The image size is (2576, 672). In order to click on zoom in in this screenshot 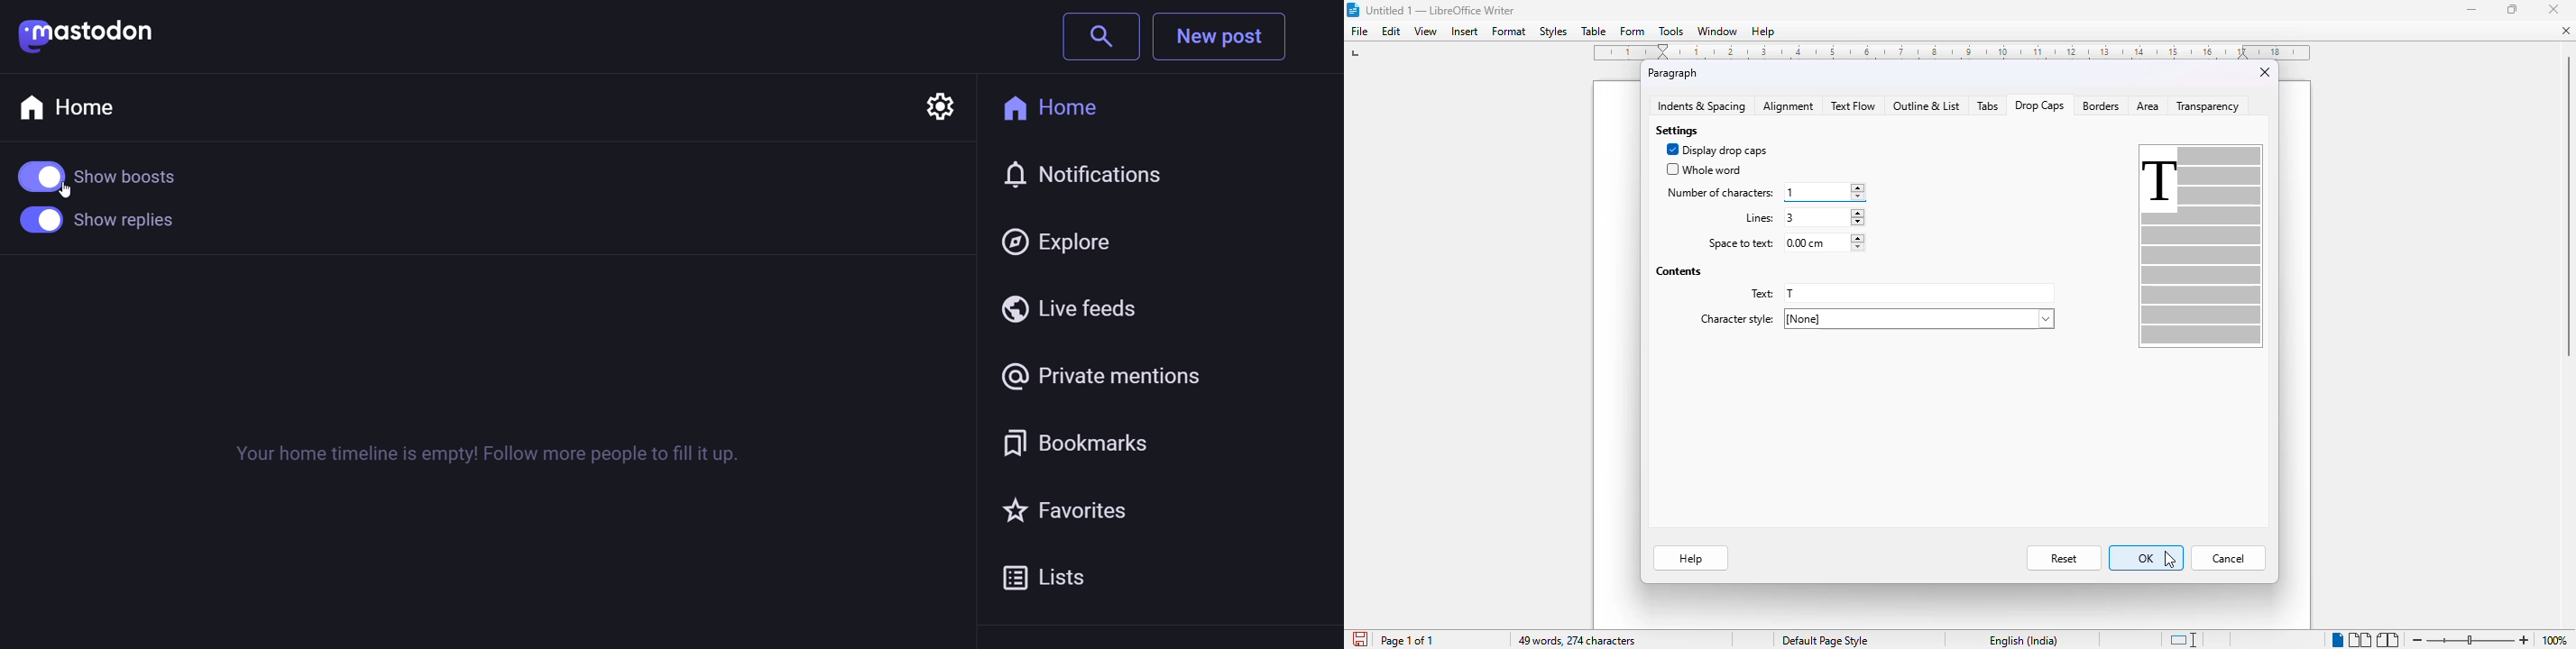, I will do `click(2524, 640)`.